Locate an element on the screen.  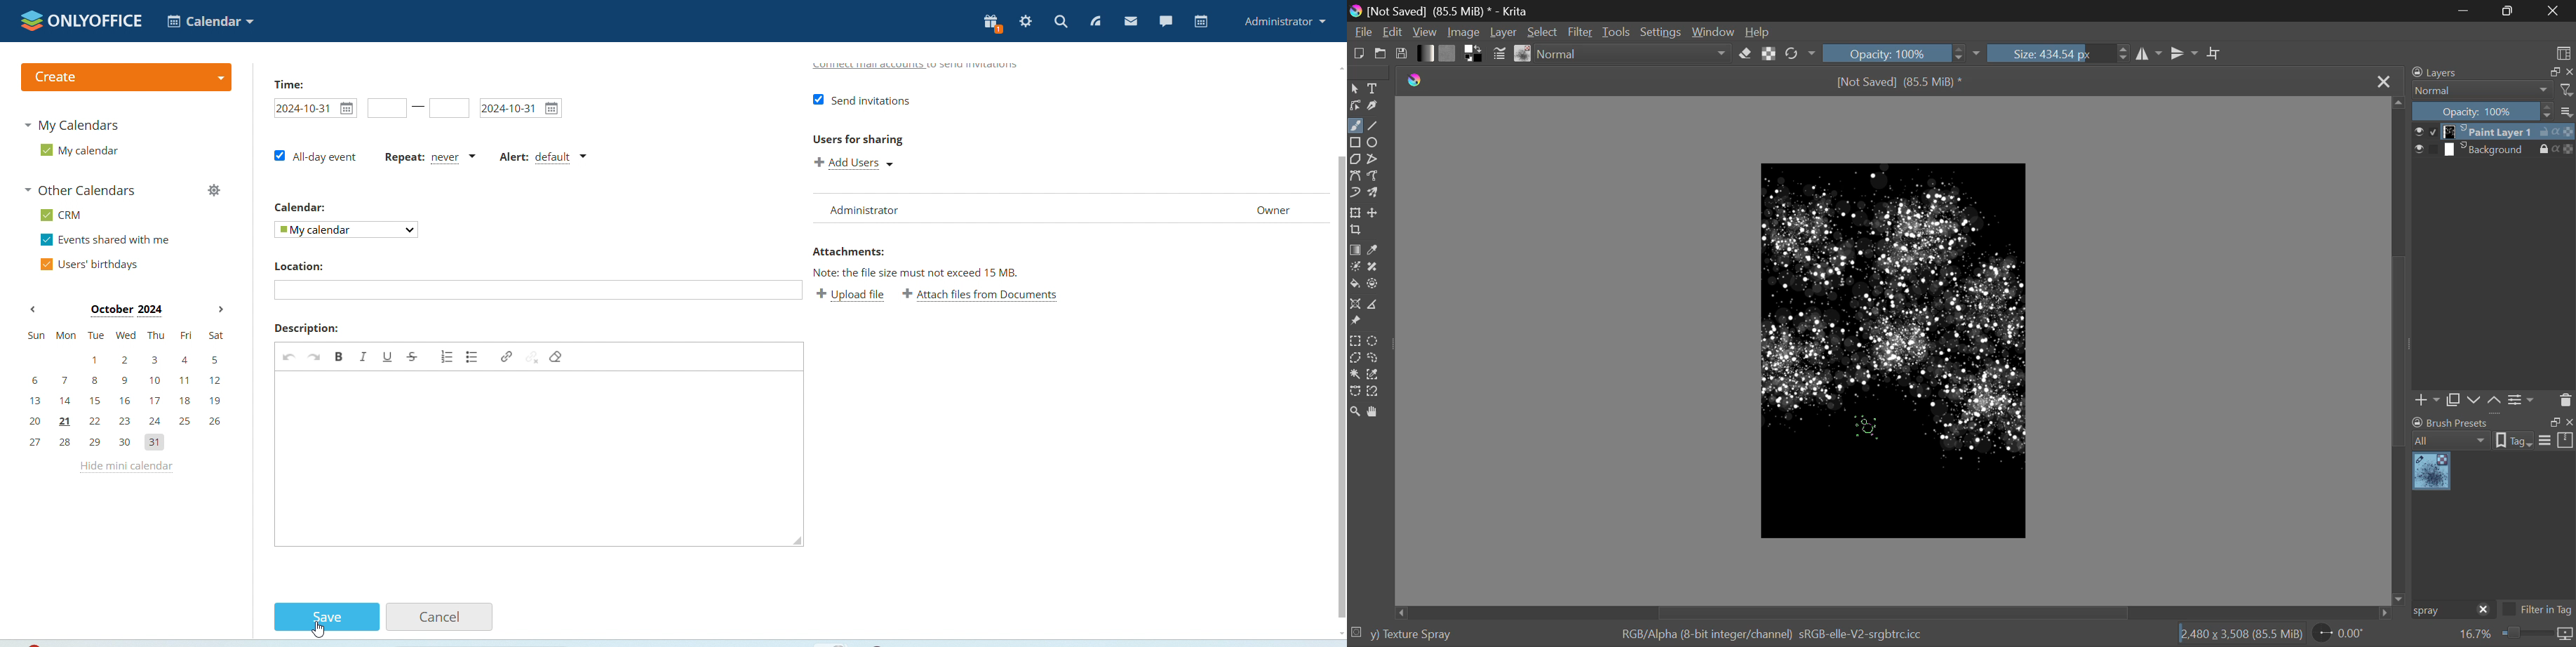
settings is located at coordinates (1026, 22).